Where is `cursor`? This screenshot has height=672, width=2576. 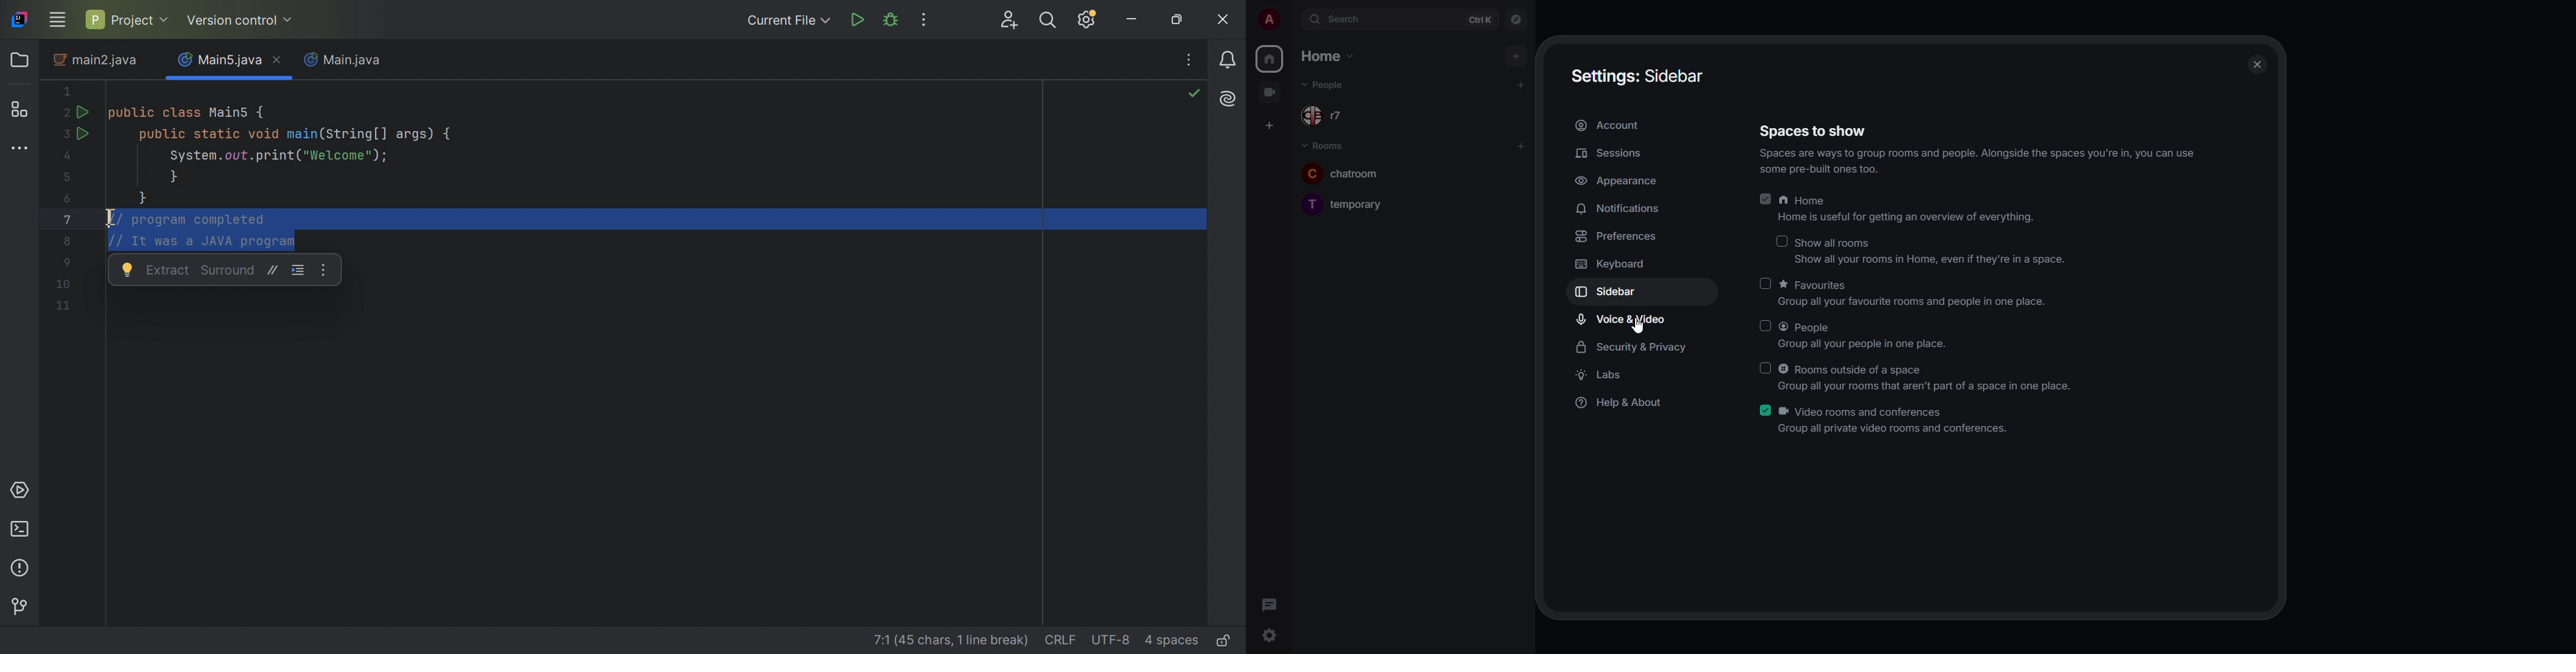 cursor is located at coordinates (1643, 329).